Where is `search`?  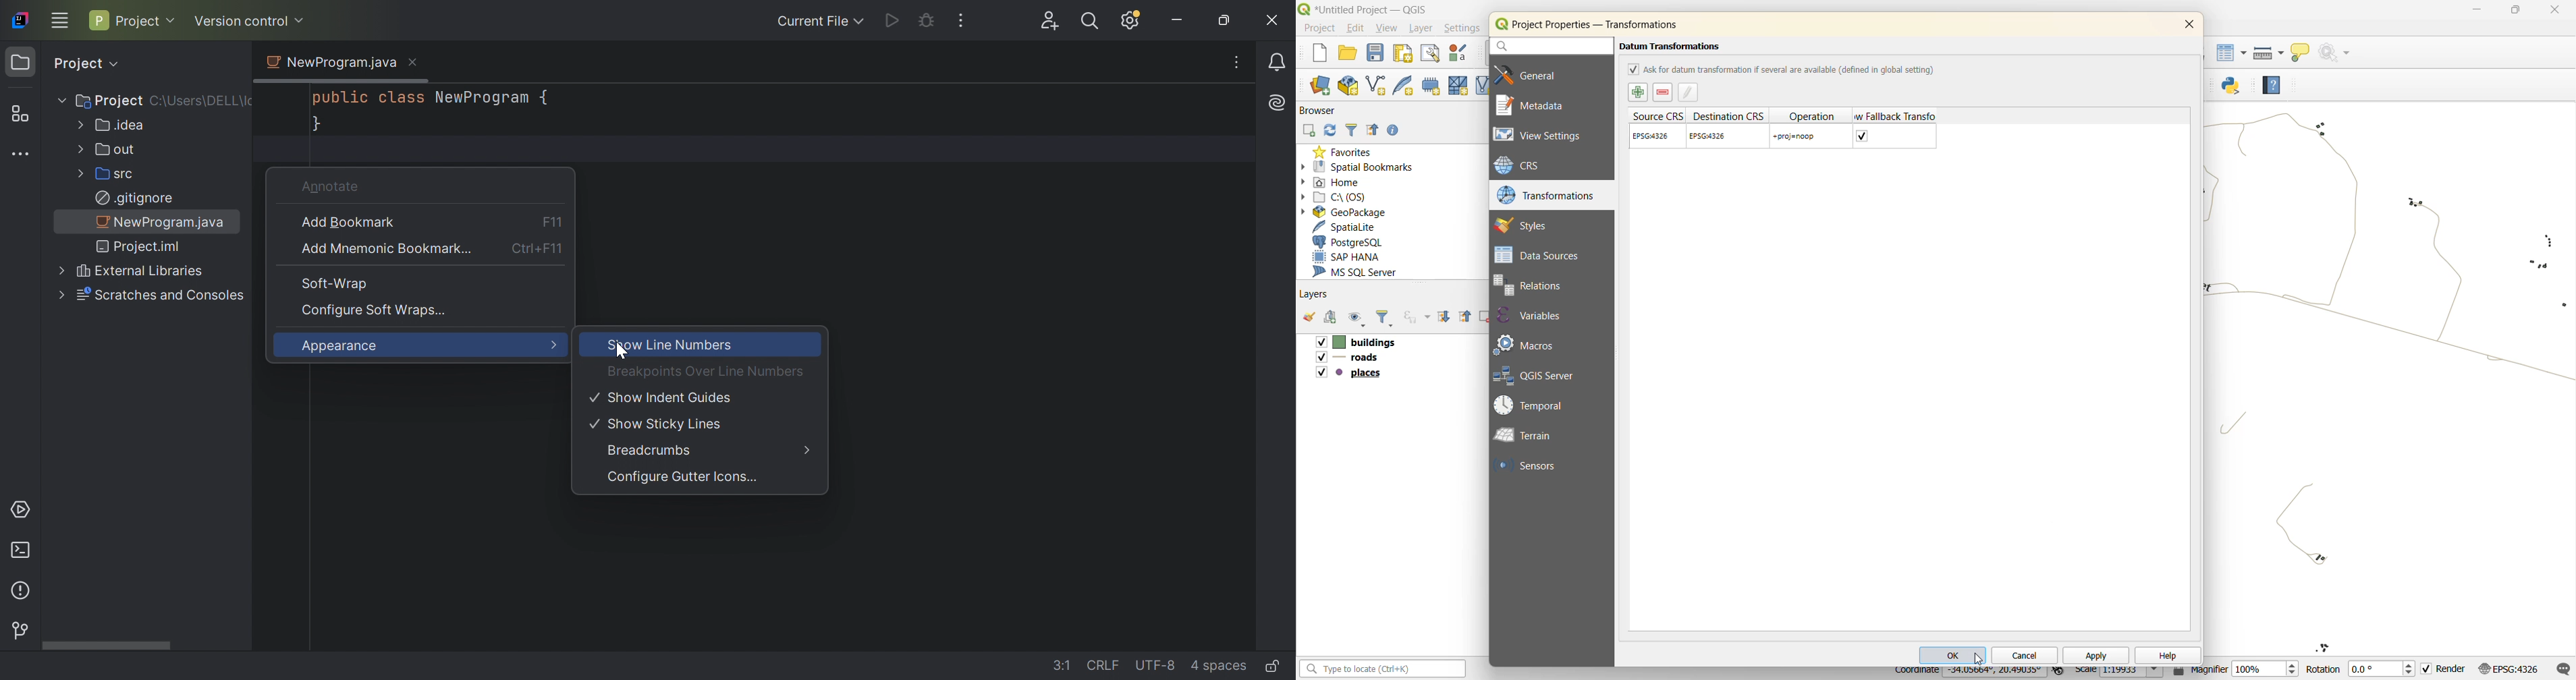
search is located at coordinates (1547, 47).